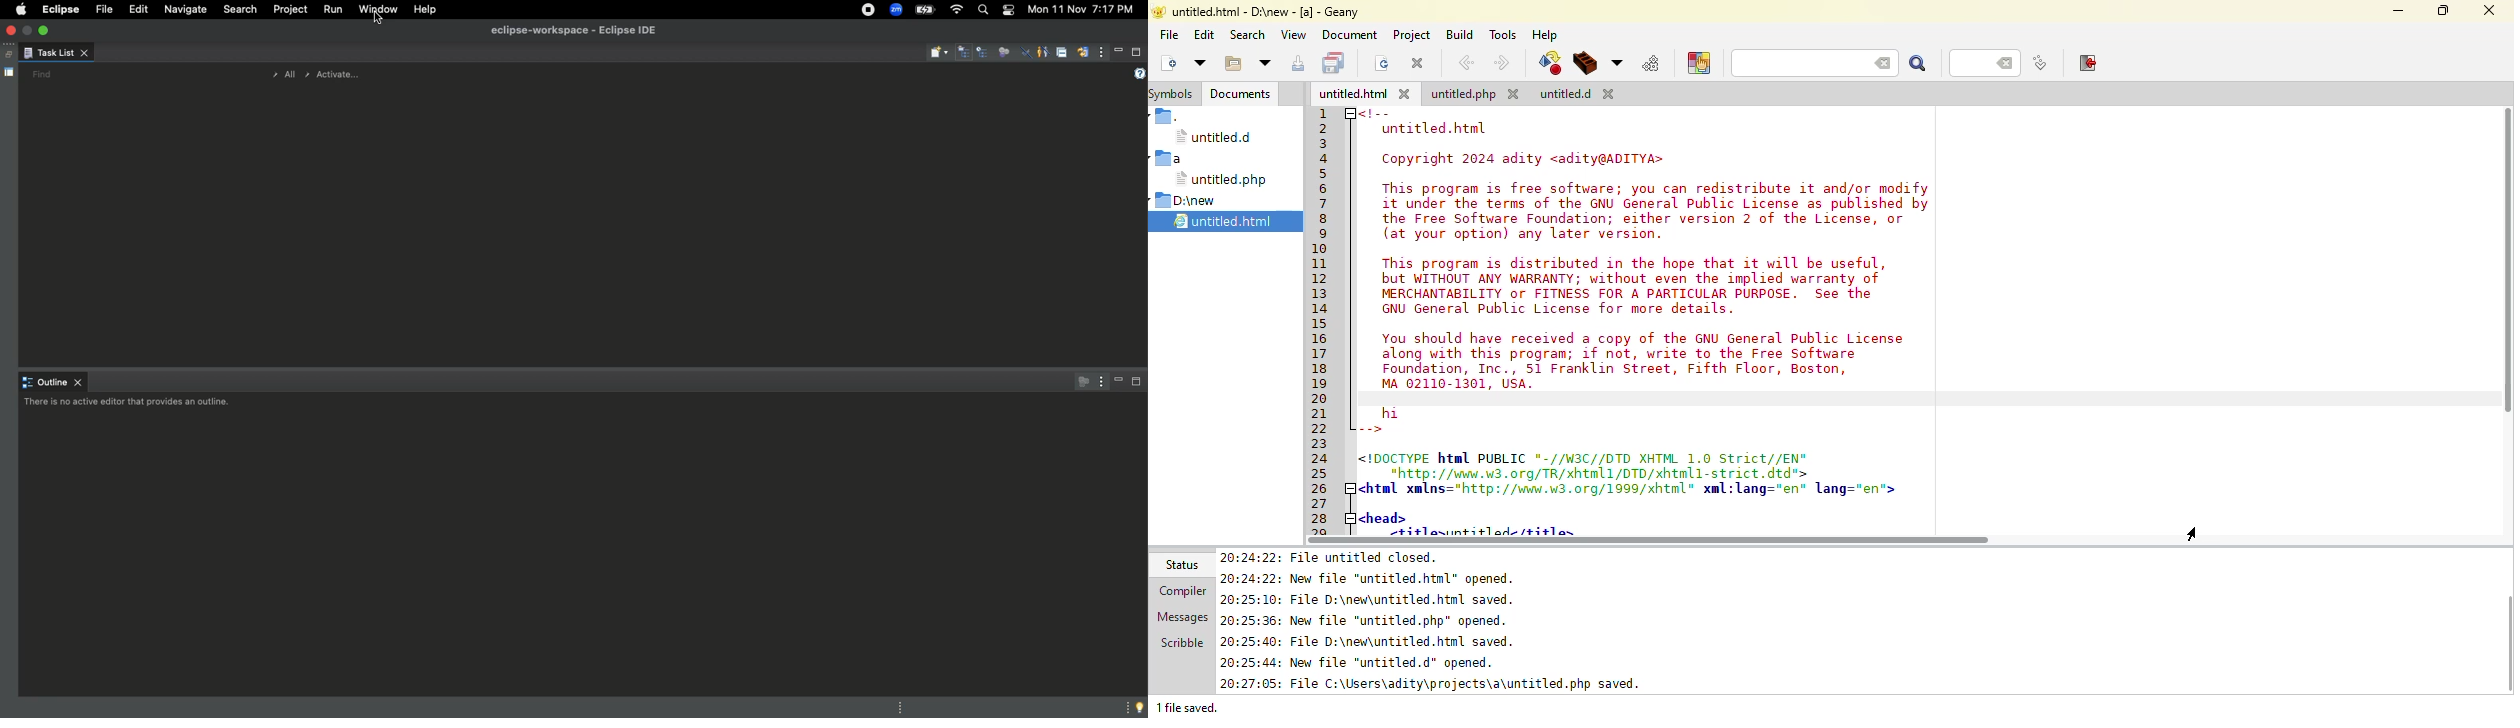 This screenshot has width=2520, height=728. What do you see at coordinates (53, 383) in the screenshot?
I see `Outline` at bounding box center [53, 383].